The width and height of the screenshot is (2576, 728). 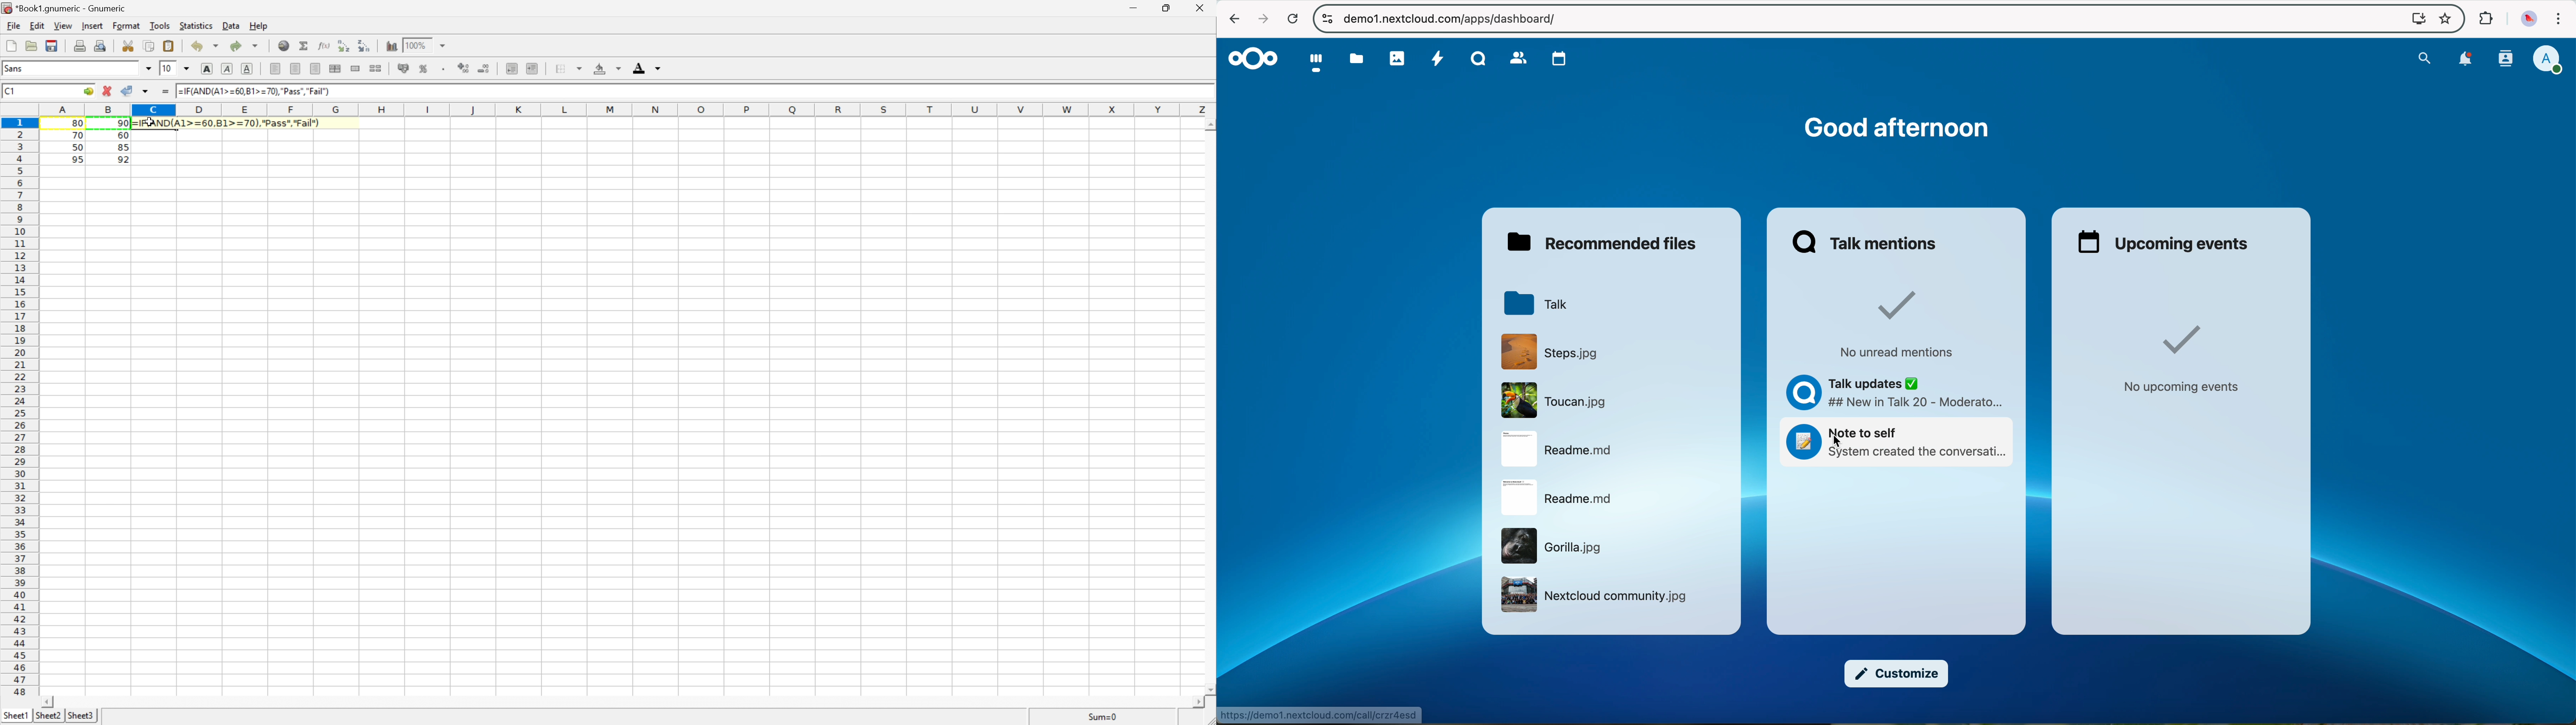 What do you see at coordinates (1561, 58) in the screenshot?
I see `calendar` at bounding box center [1561, 58].